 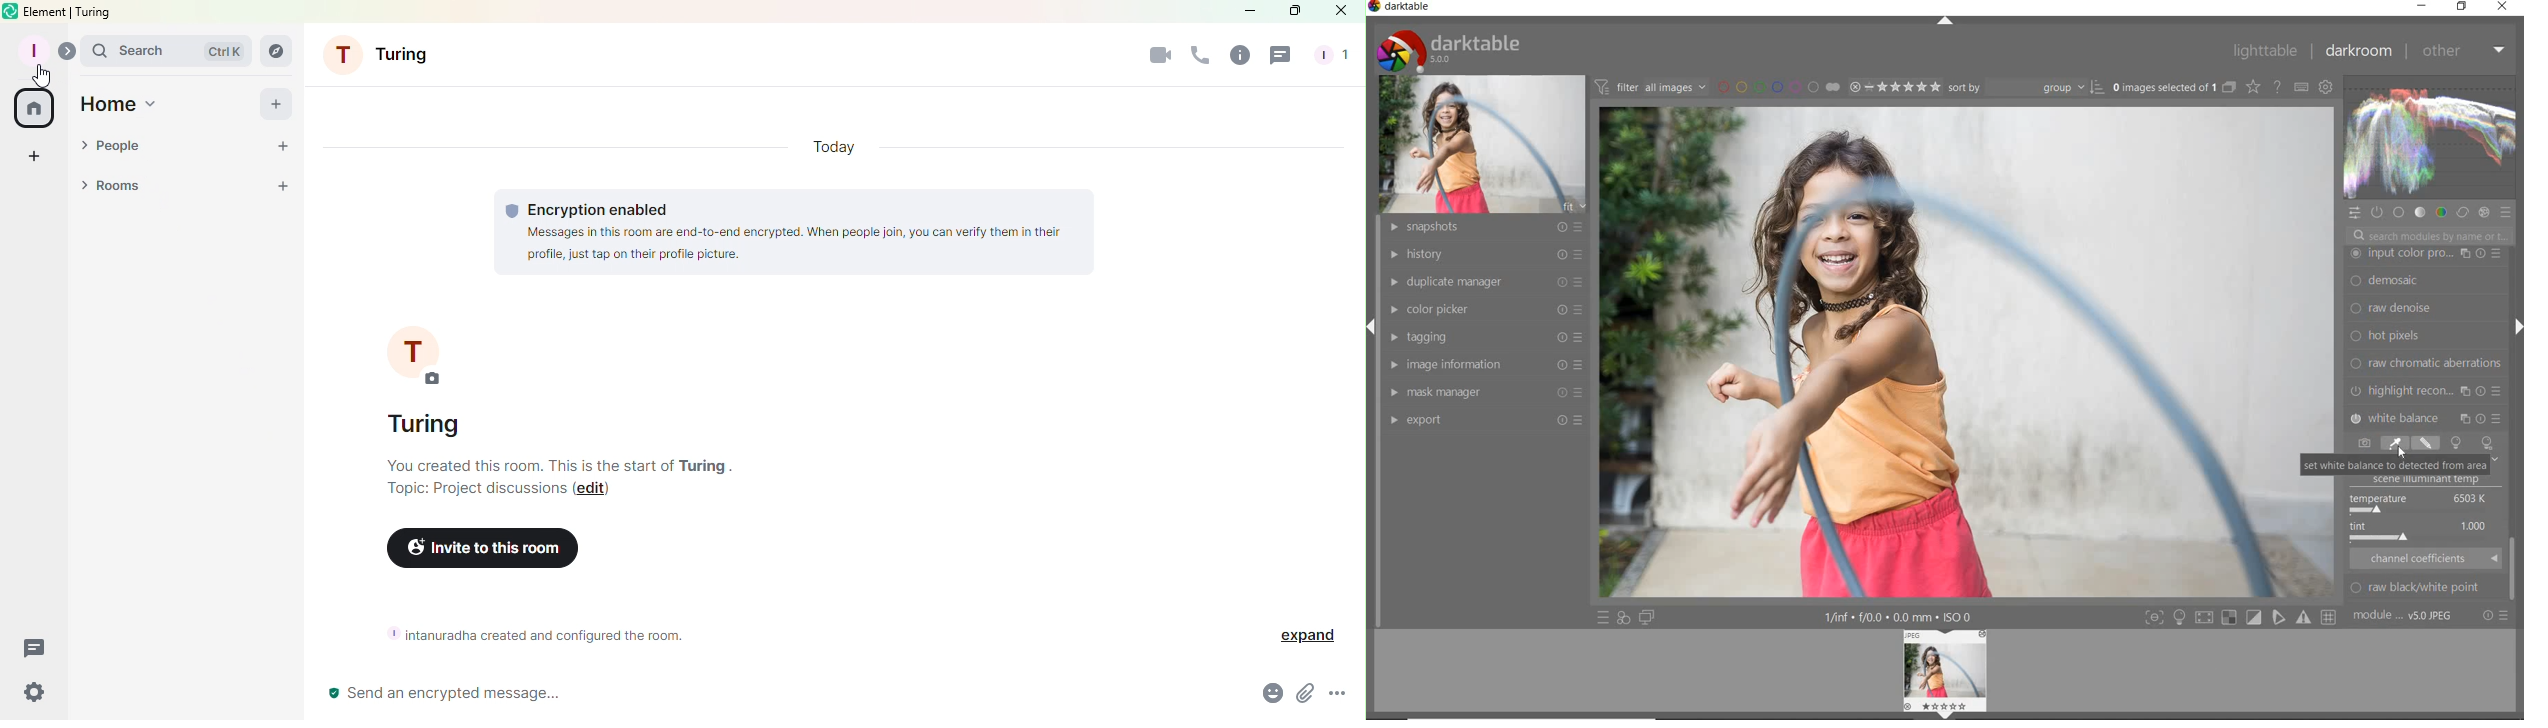 What do you see at coordinates (480, 552) in the screenshot?
I see `Invite to this room` at bounding box center [480, 552].